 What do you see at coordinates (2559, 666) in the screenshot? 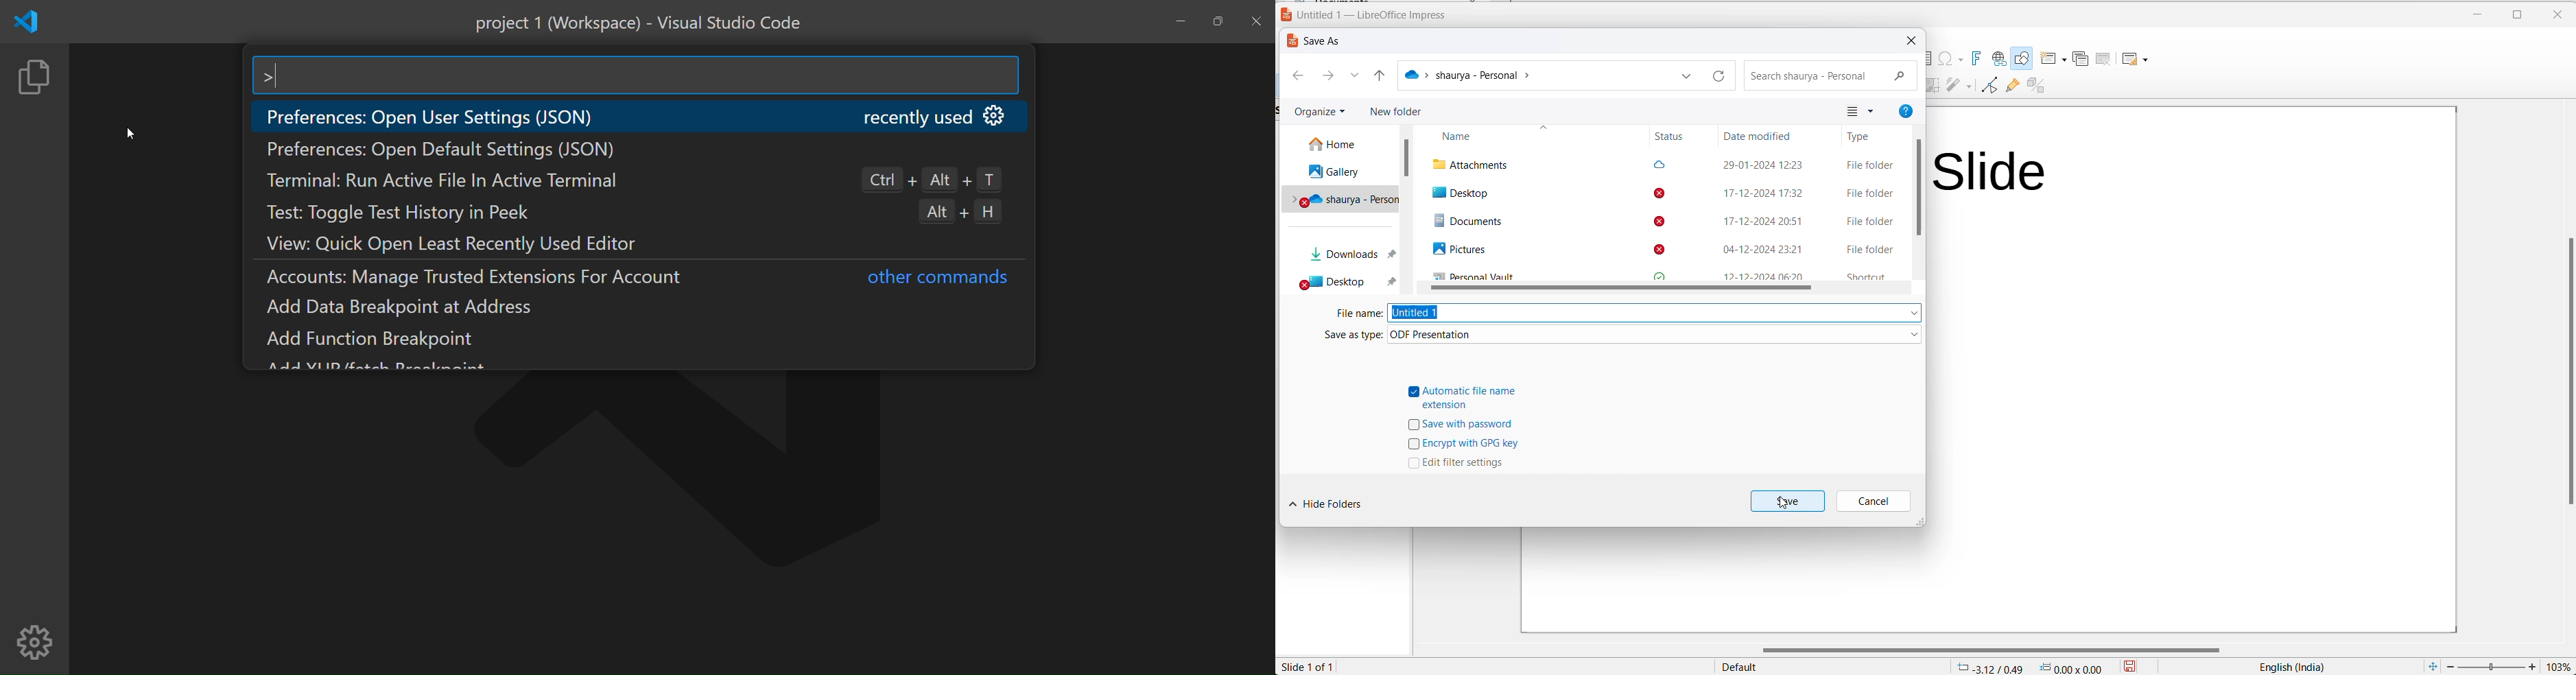
I see `zoom percentage` at bounding box center [2559, 666].